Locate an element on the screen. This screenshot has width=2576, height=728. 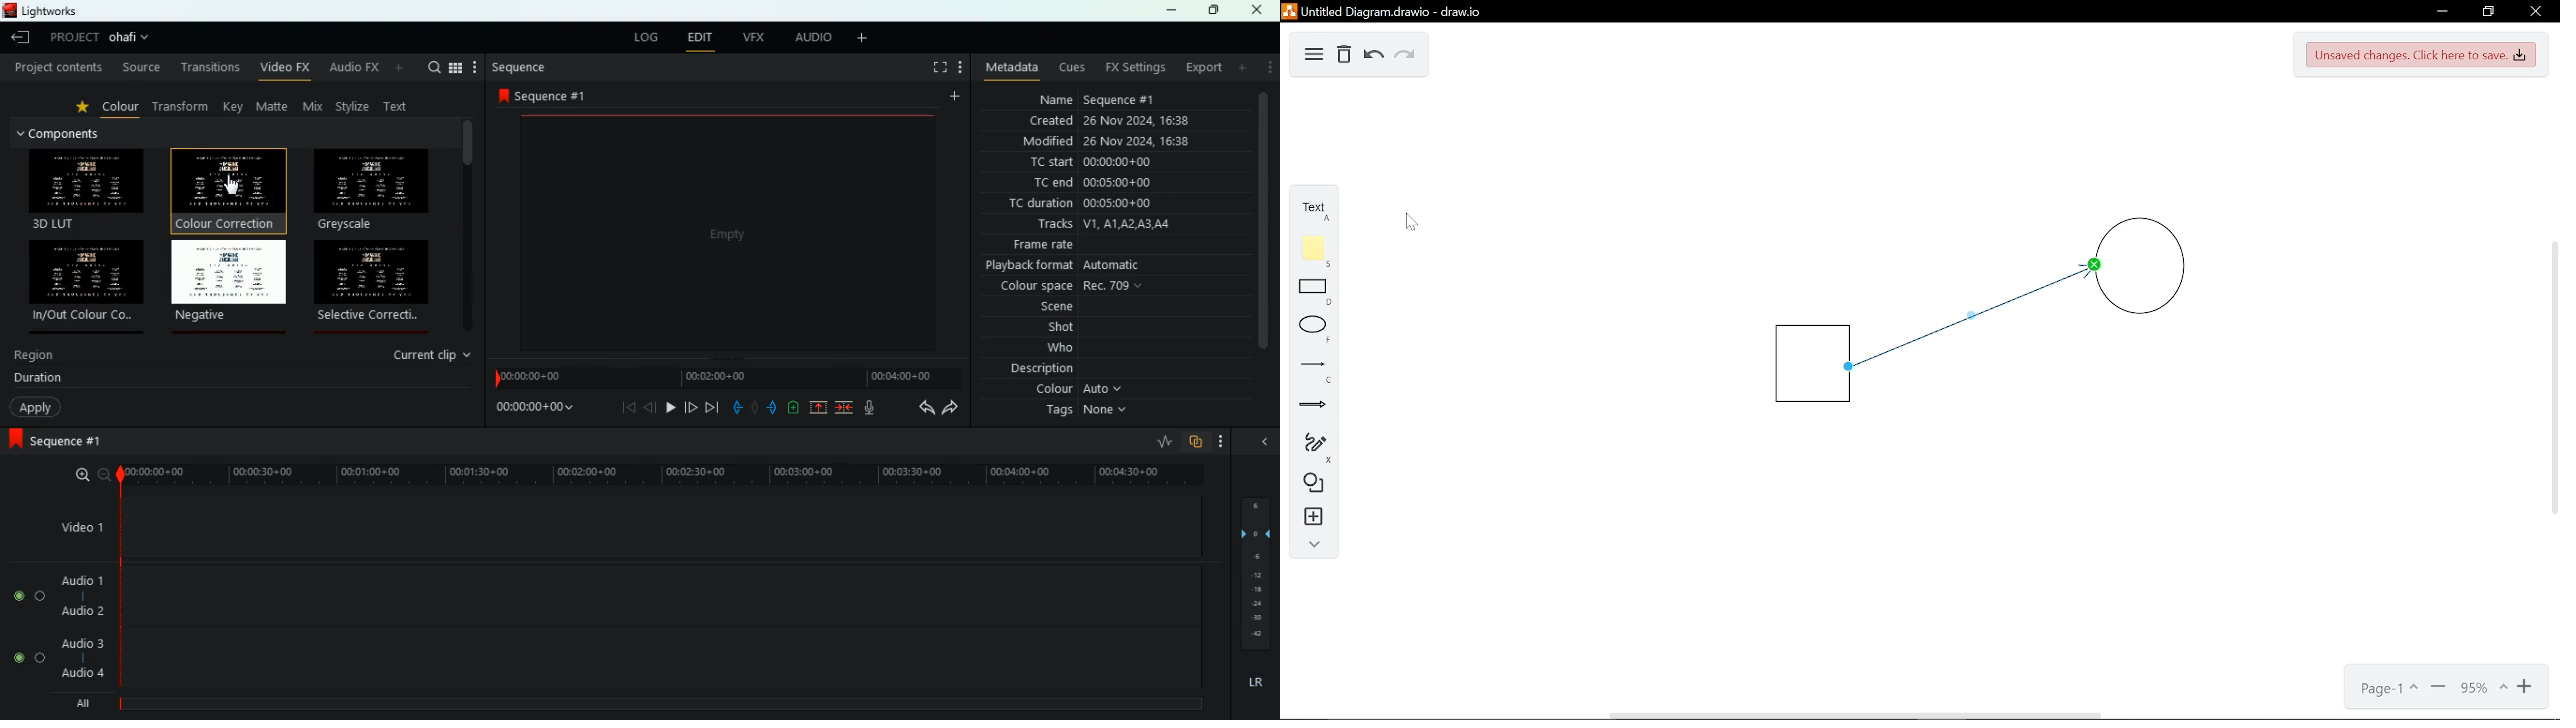
Current zoom is located at coordinates (2482, 688).